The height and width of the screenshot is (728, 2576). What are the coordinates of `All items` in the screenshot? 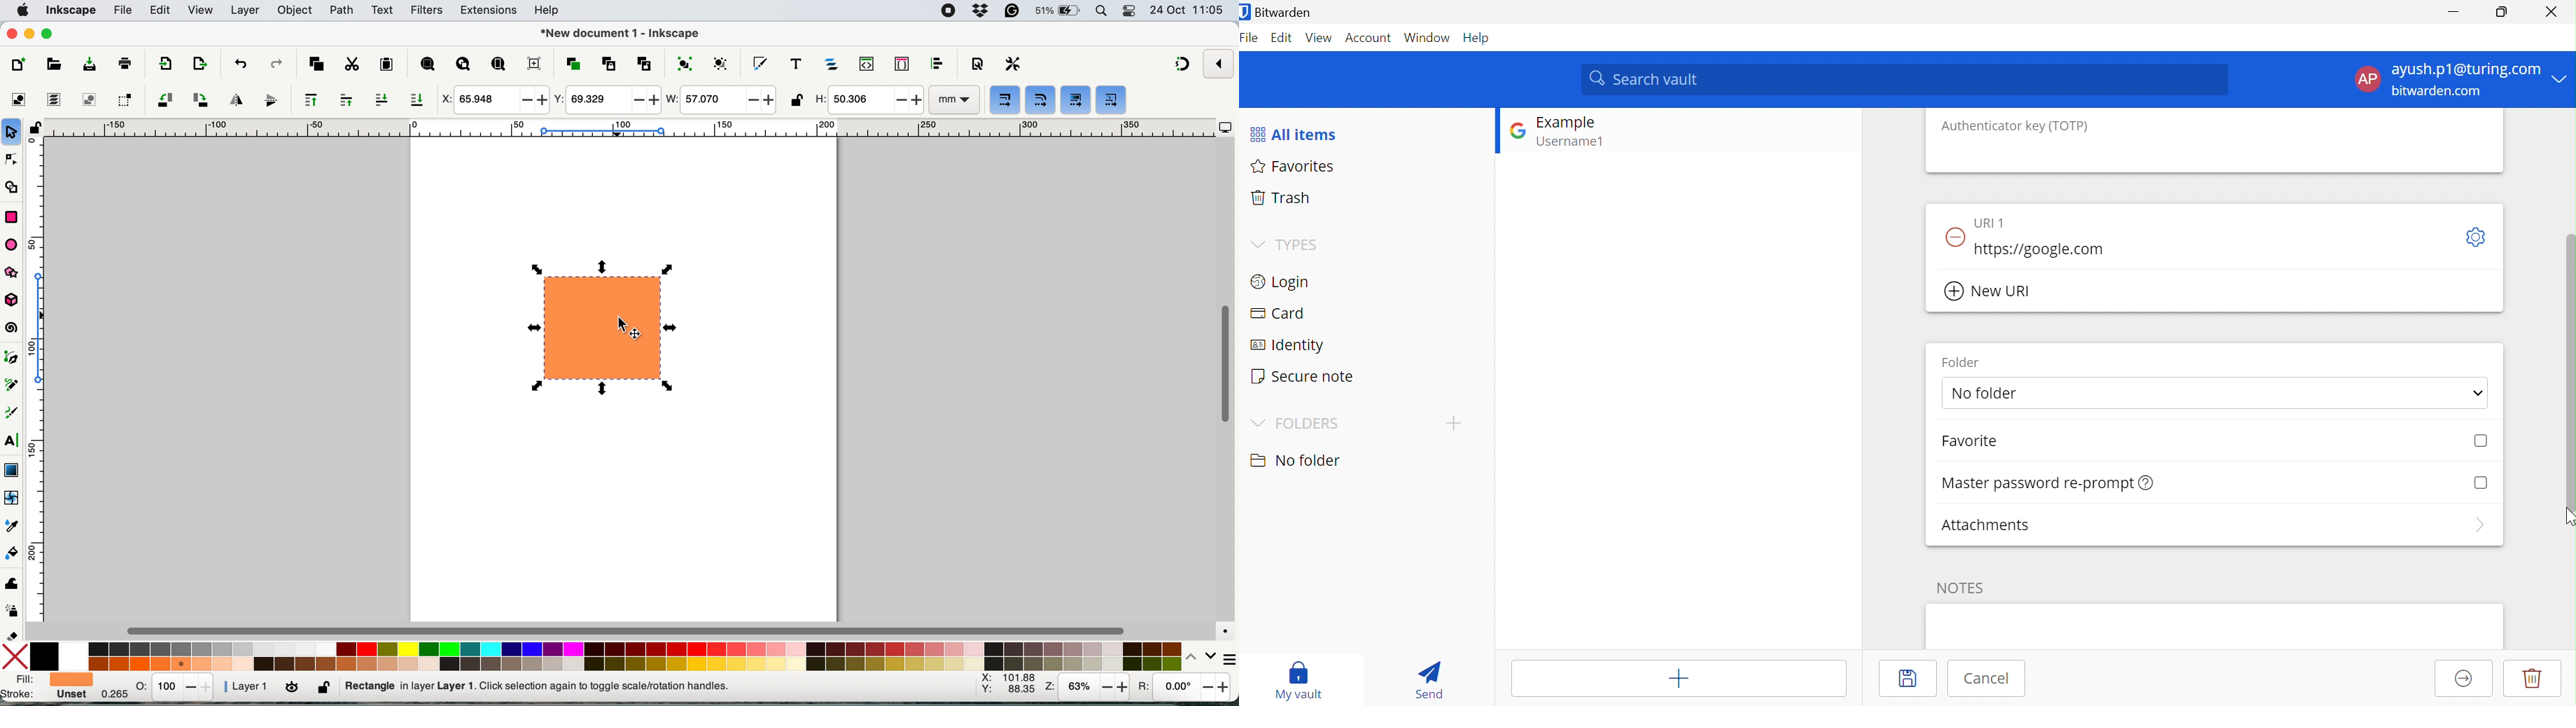 It's located at (1294, 133).